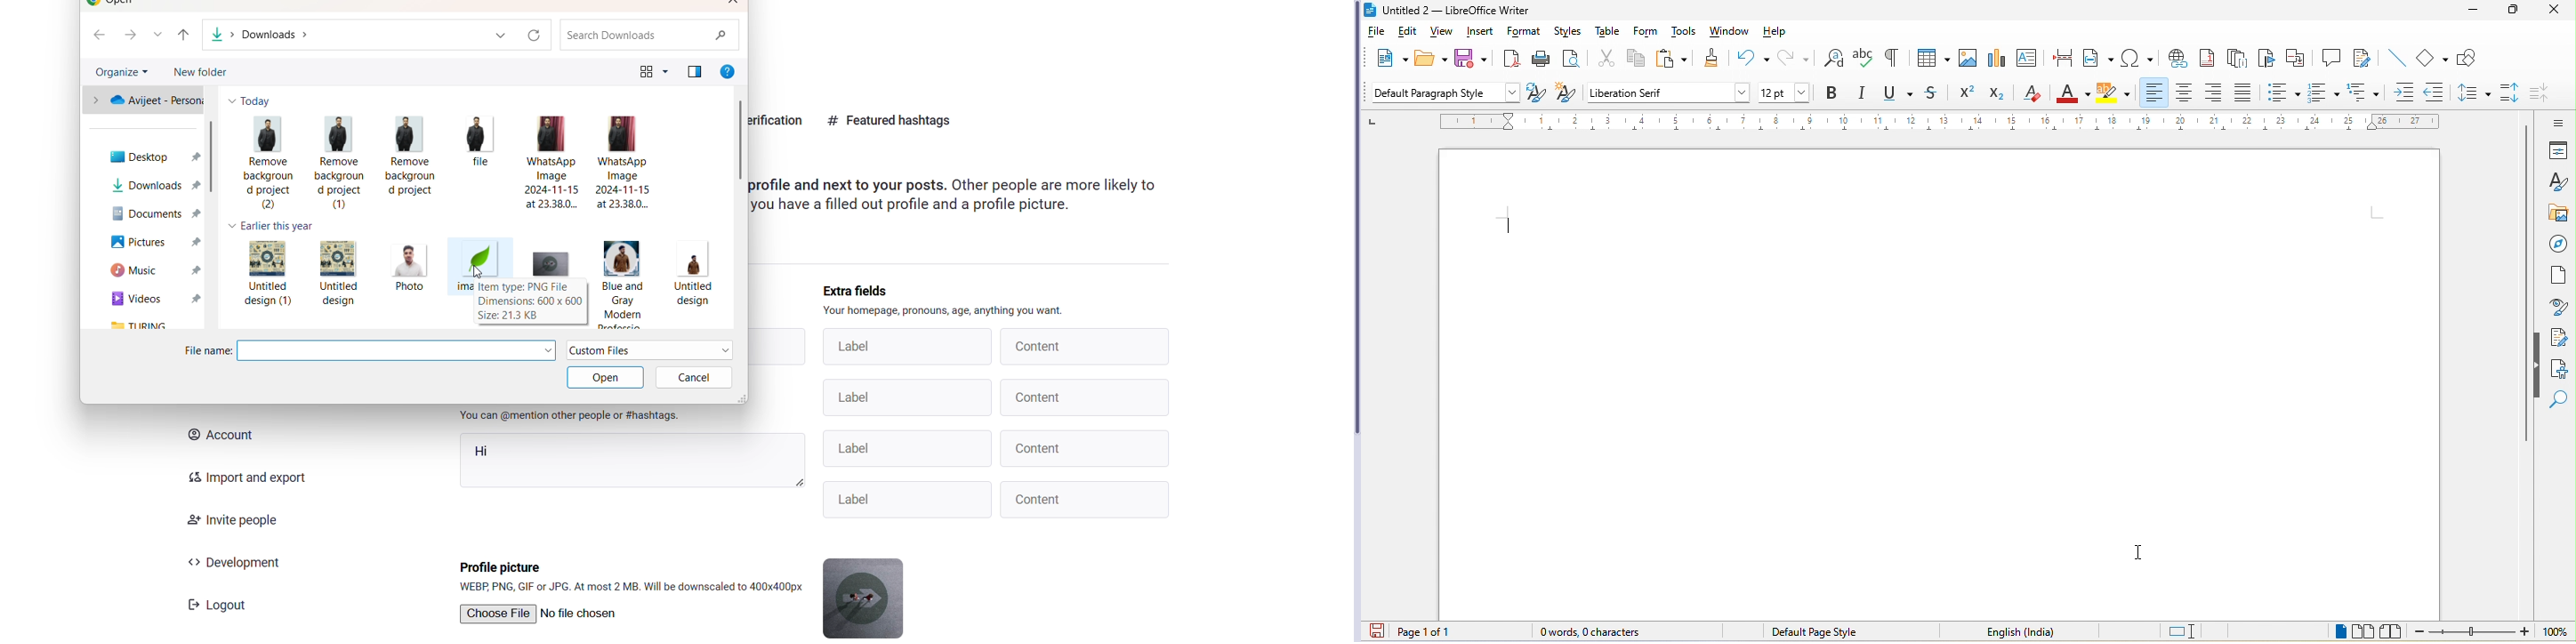 The image size is (2576, 644). I want to click on file, so click(1377, 31).